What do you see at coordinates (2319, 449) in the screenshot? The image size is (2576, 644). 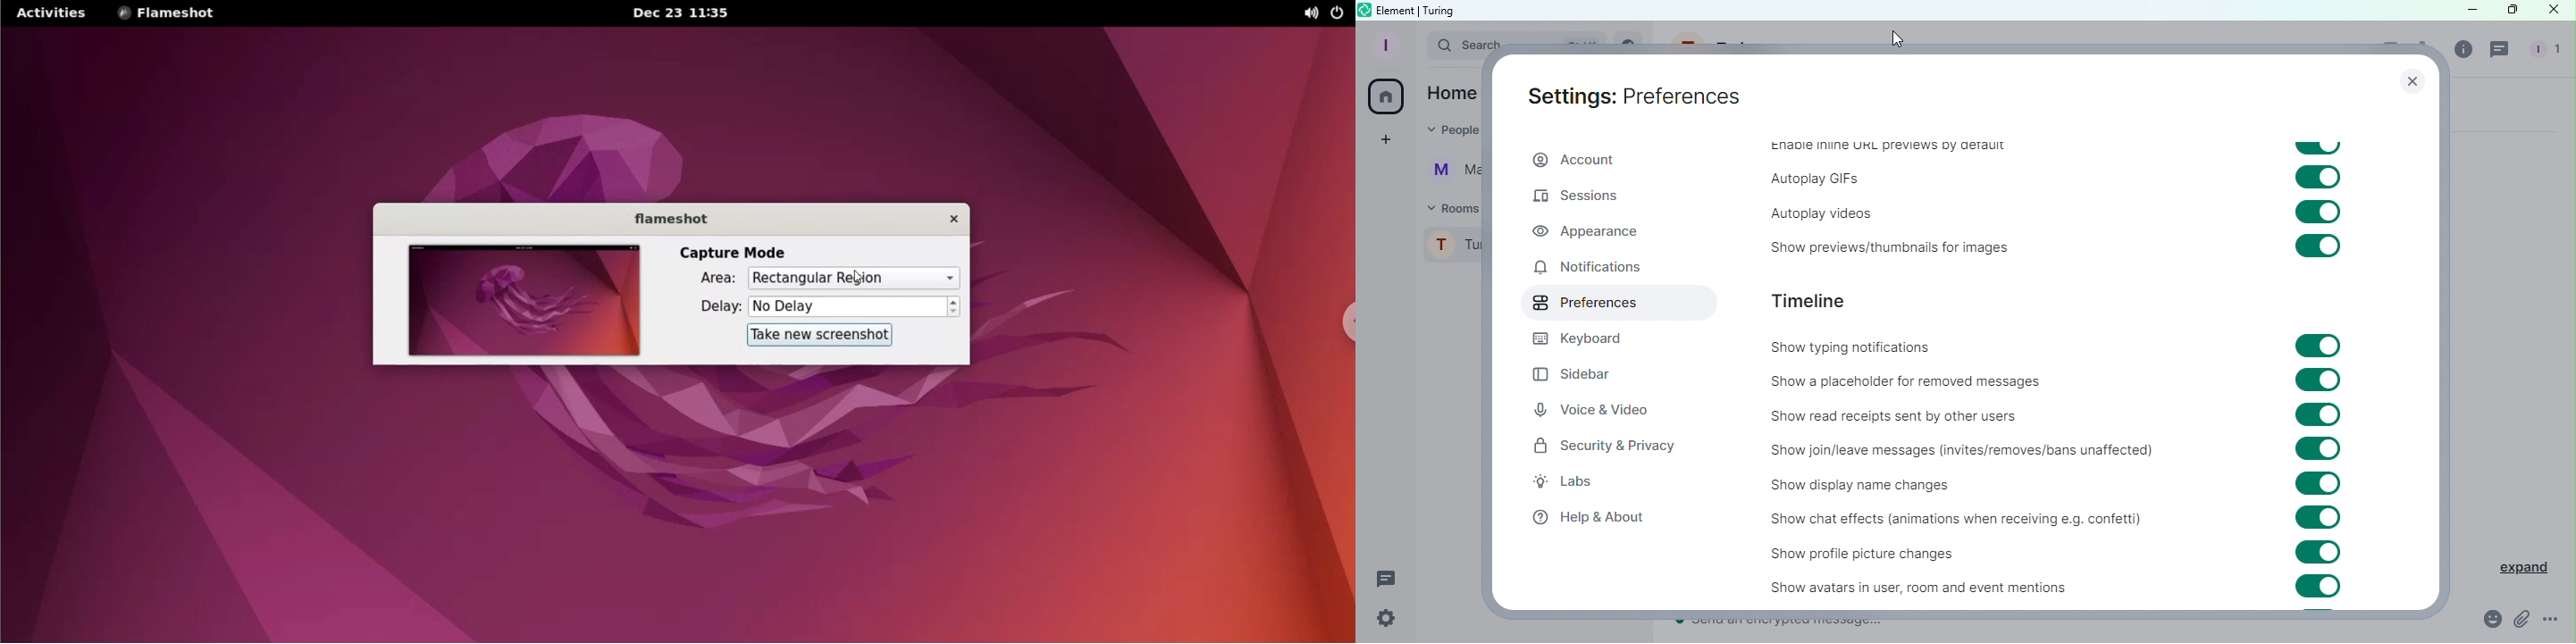 I see `Toggle` at bounding box center [2319, 449].